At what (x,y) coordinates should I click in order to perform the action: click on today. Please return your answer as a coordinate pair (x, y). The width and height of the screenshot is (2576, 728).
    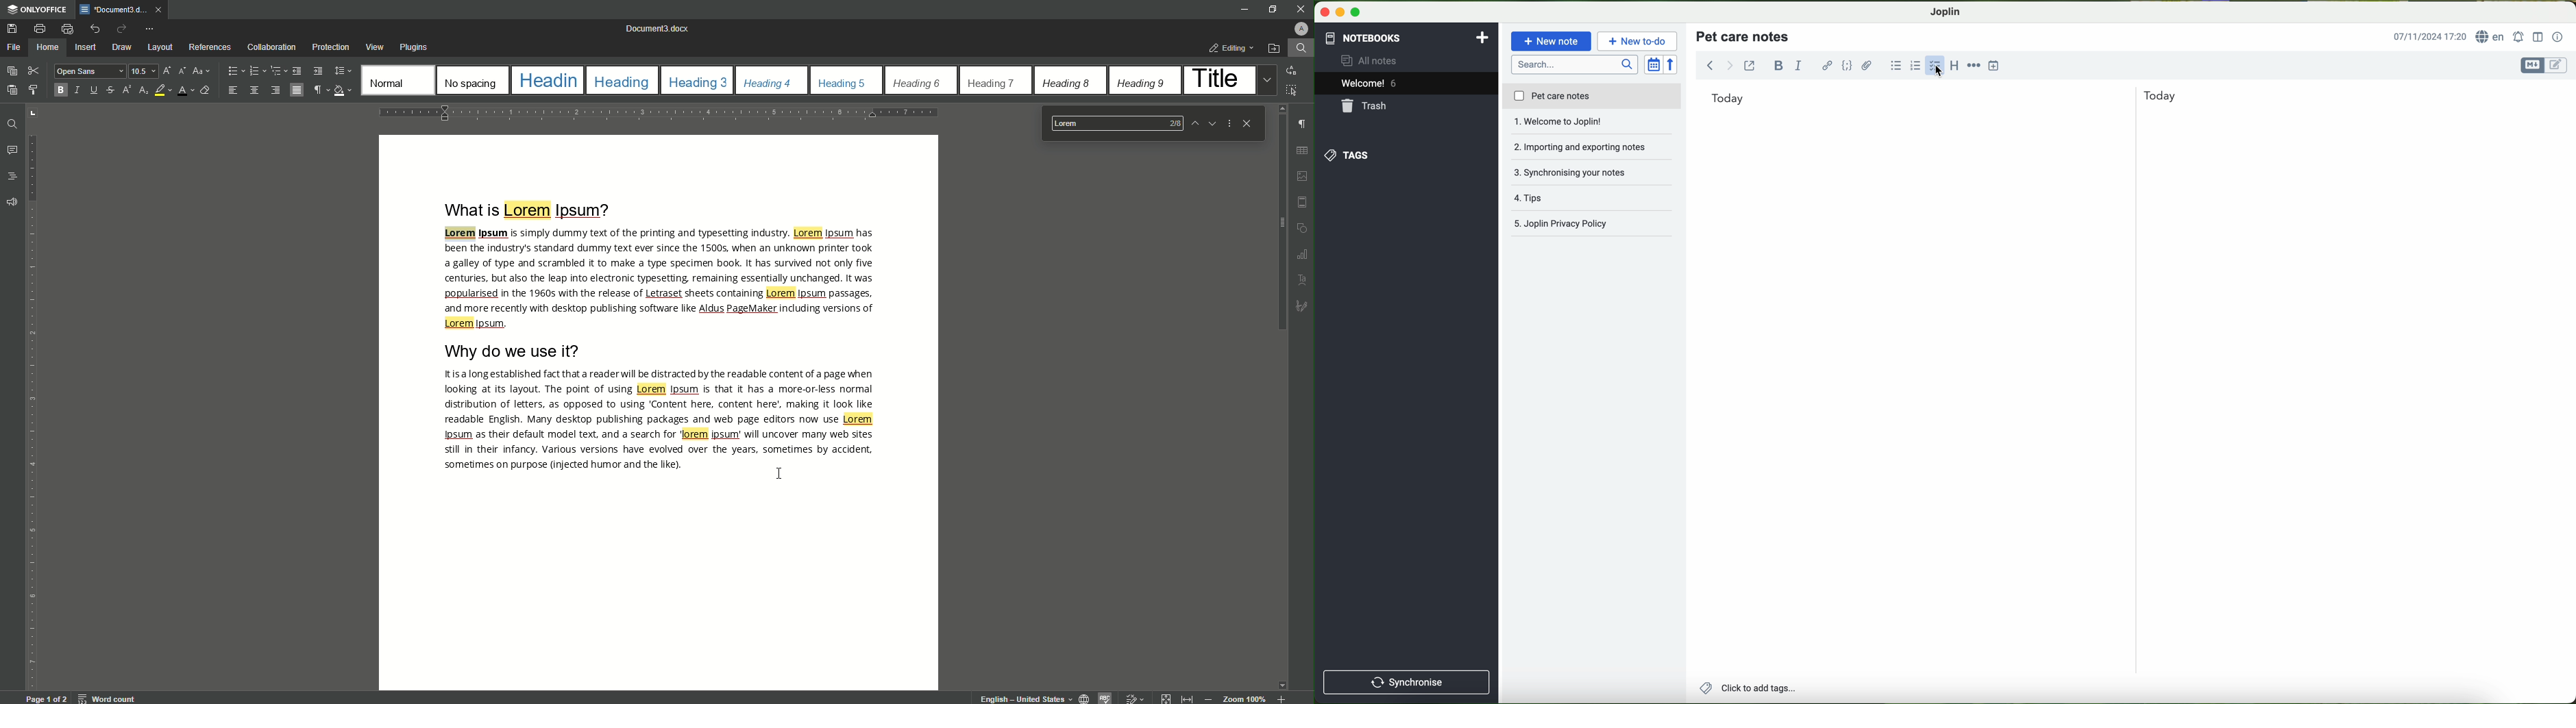
    Looking at the image, I should click on (1944, 97).